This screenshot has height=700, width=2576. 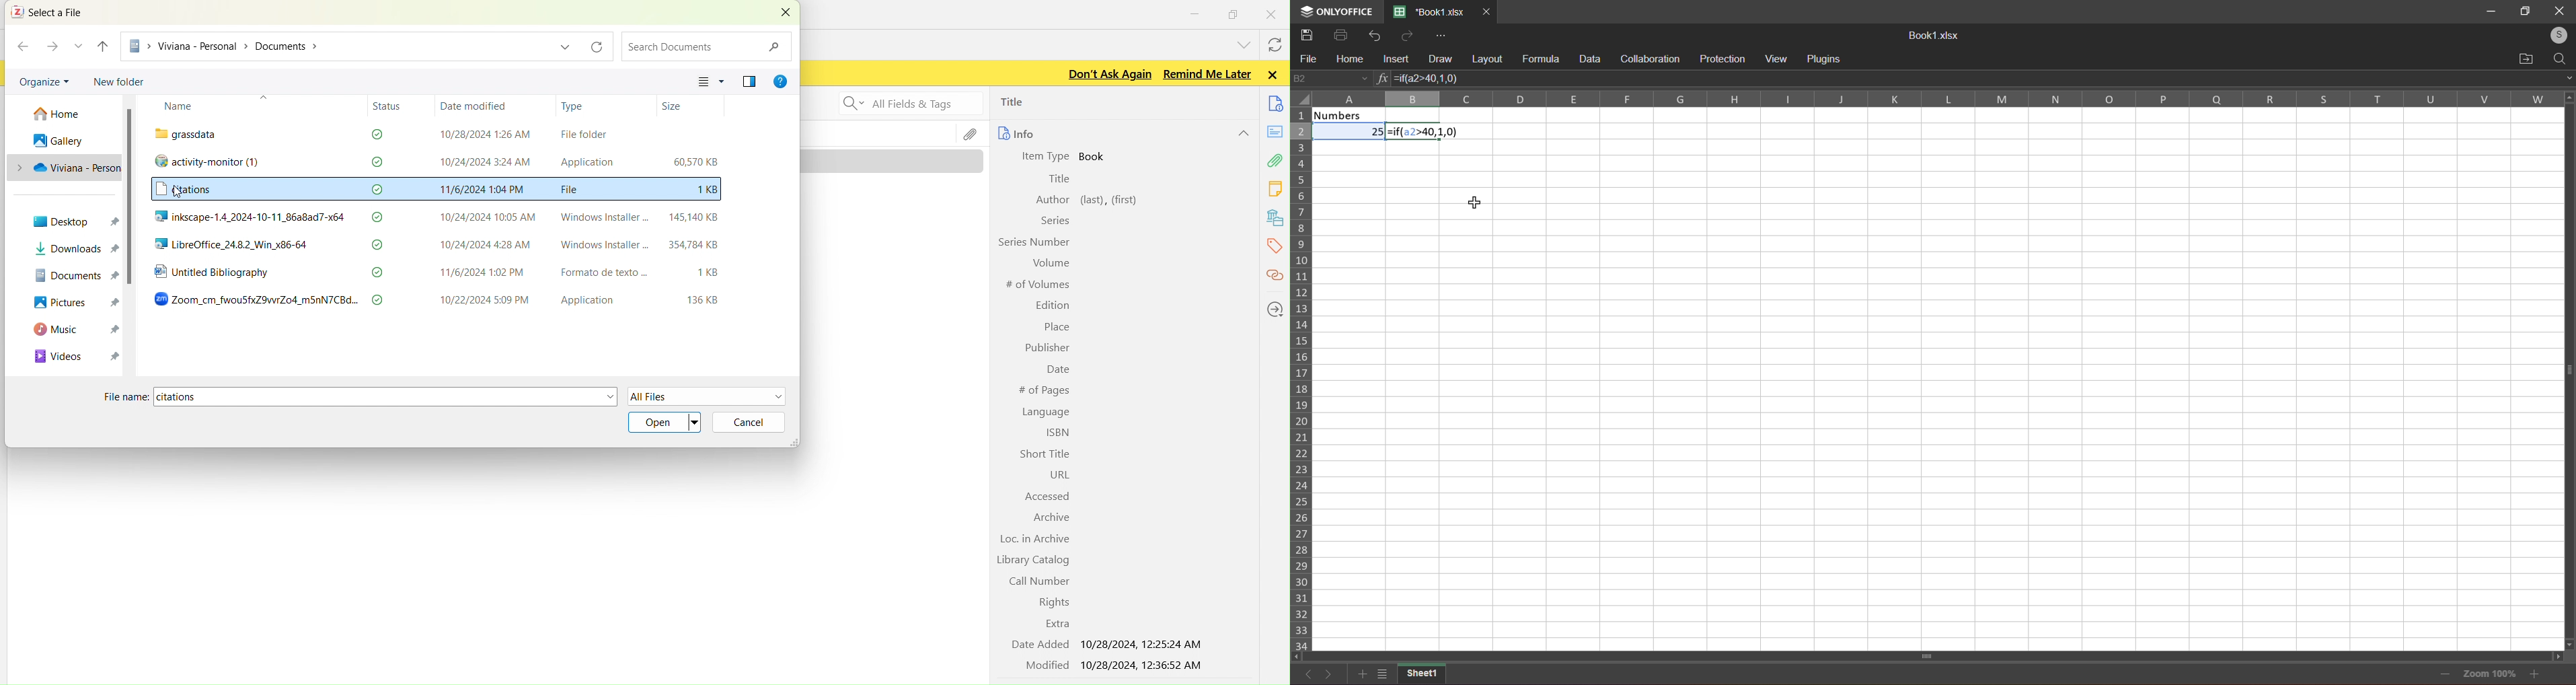 What do you see at coordinates (48, 83) in the screenshot?
I see `organize` at bounding box center [48, 83].